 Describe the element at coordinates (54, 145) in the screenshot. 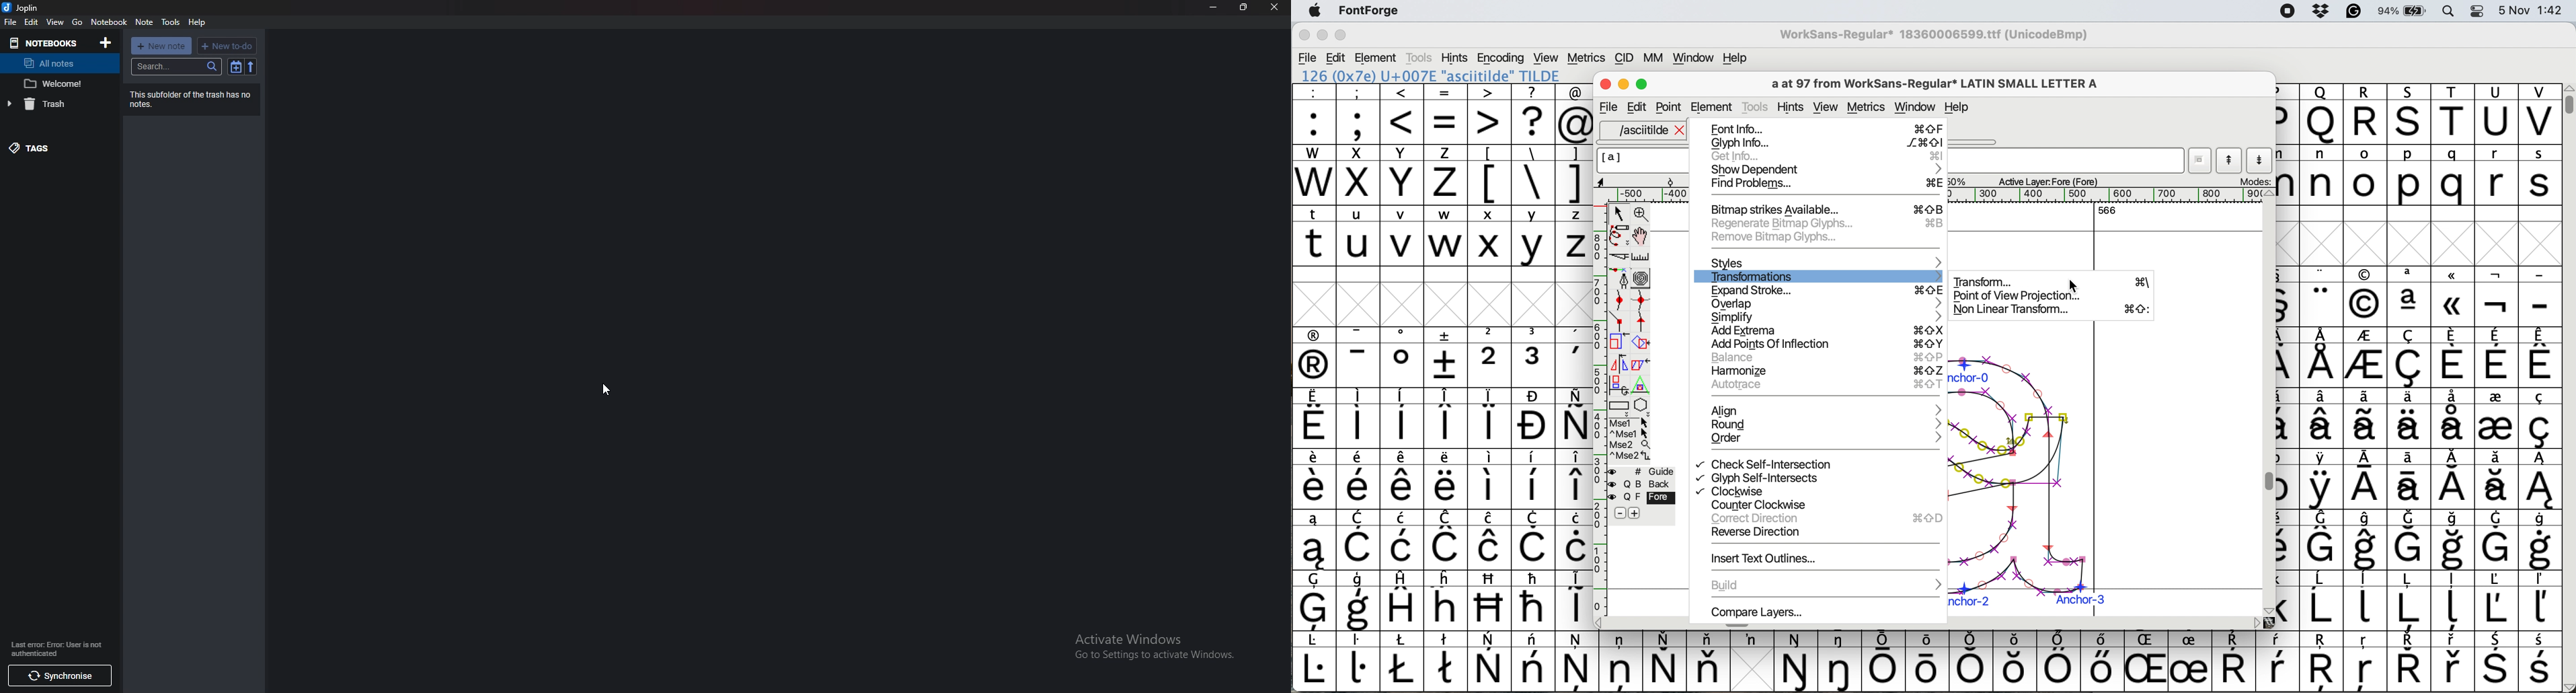

I see `Tags` at that location.